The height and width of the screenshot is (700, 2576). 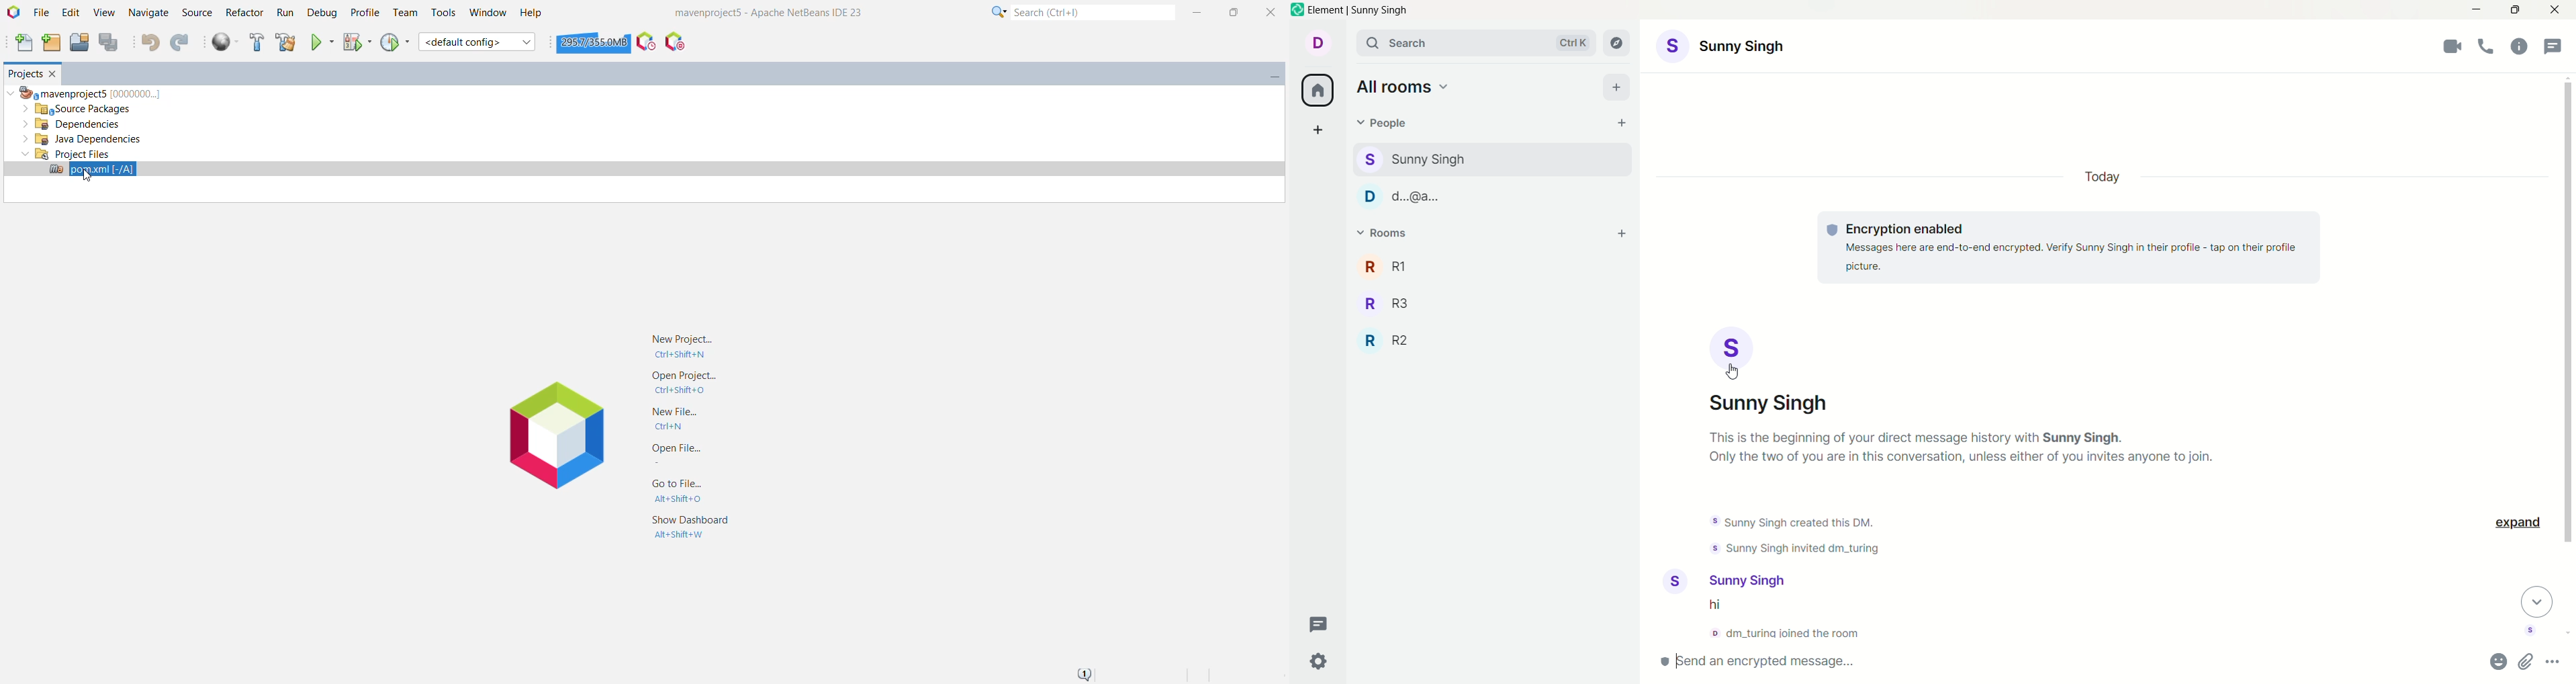 What do you see at coordinates (1390, 338) in the screenshot?
I see `R2` at bounding box center [1390, 338].